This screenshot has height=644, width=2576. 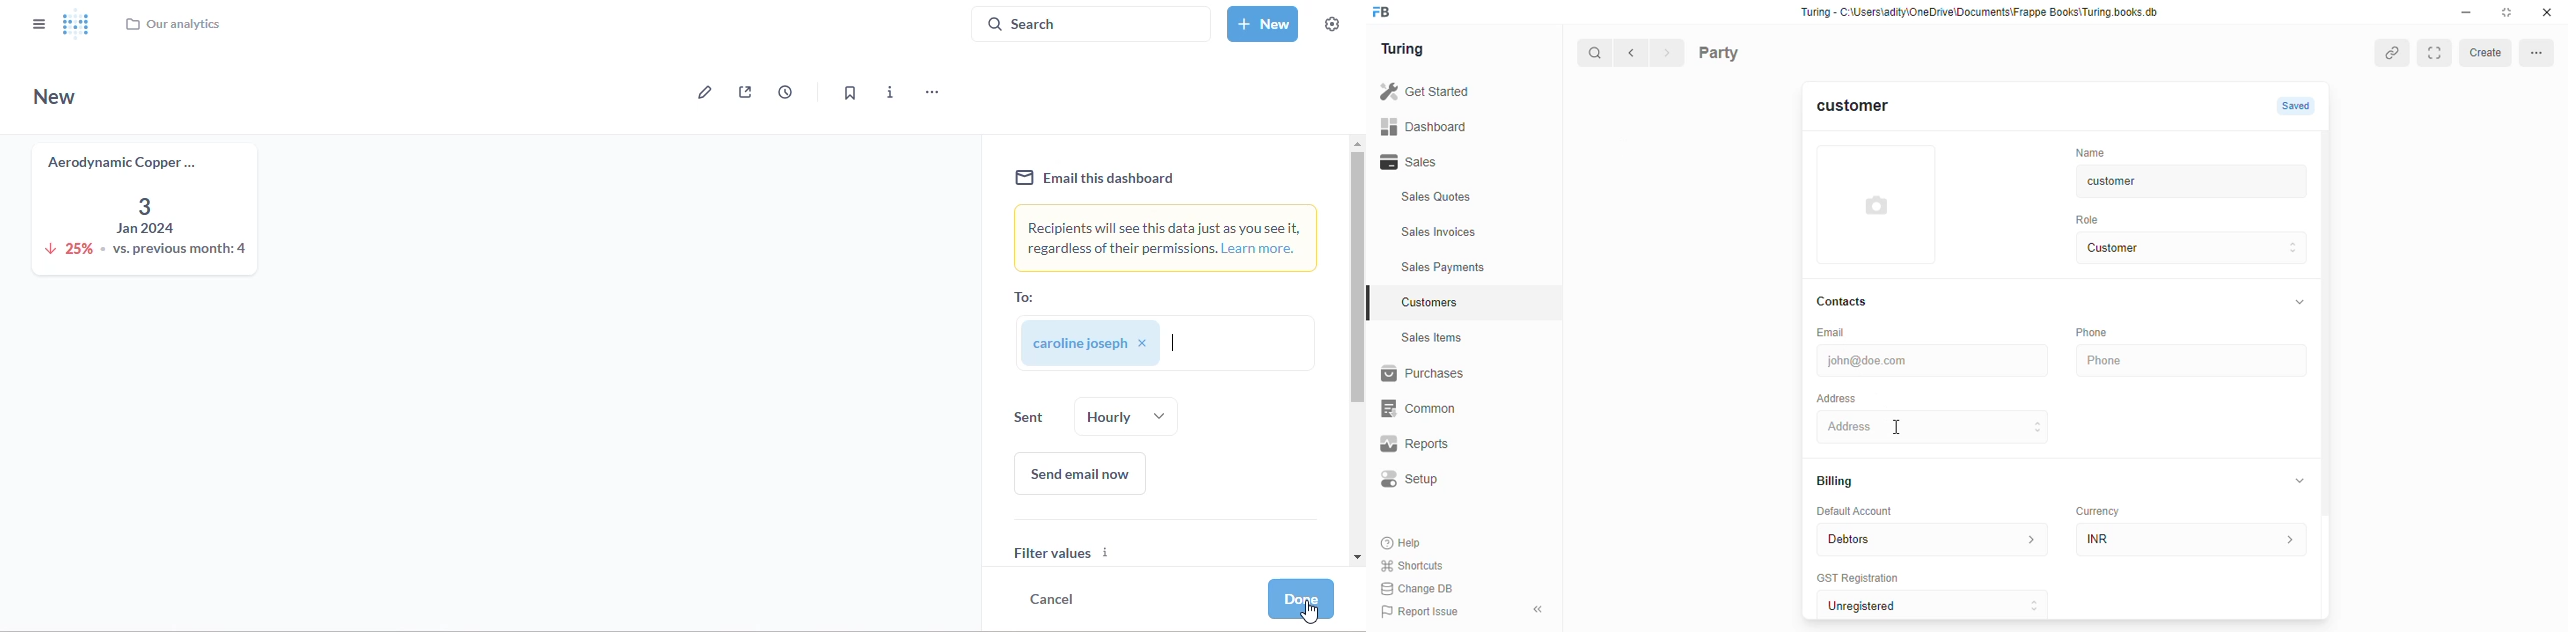 I want to click on Default Account, so click(x=1863, y=512).